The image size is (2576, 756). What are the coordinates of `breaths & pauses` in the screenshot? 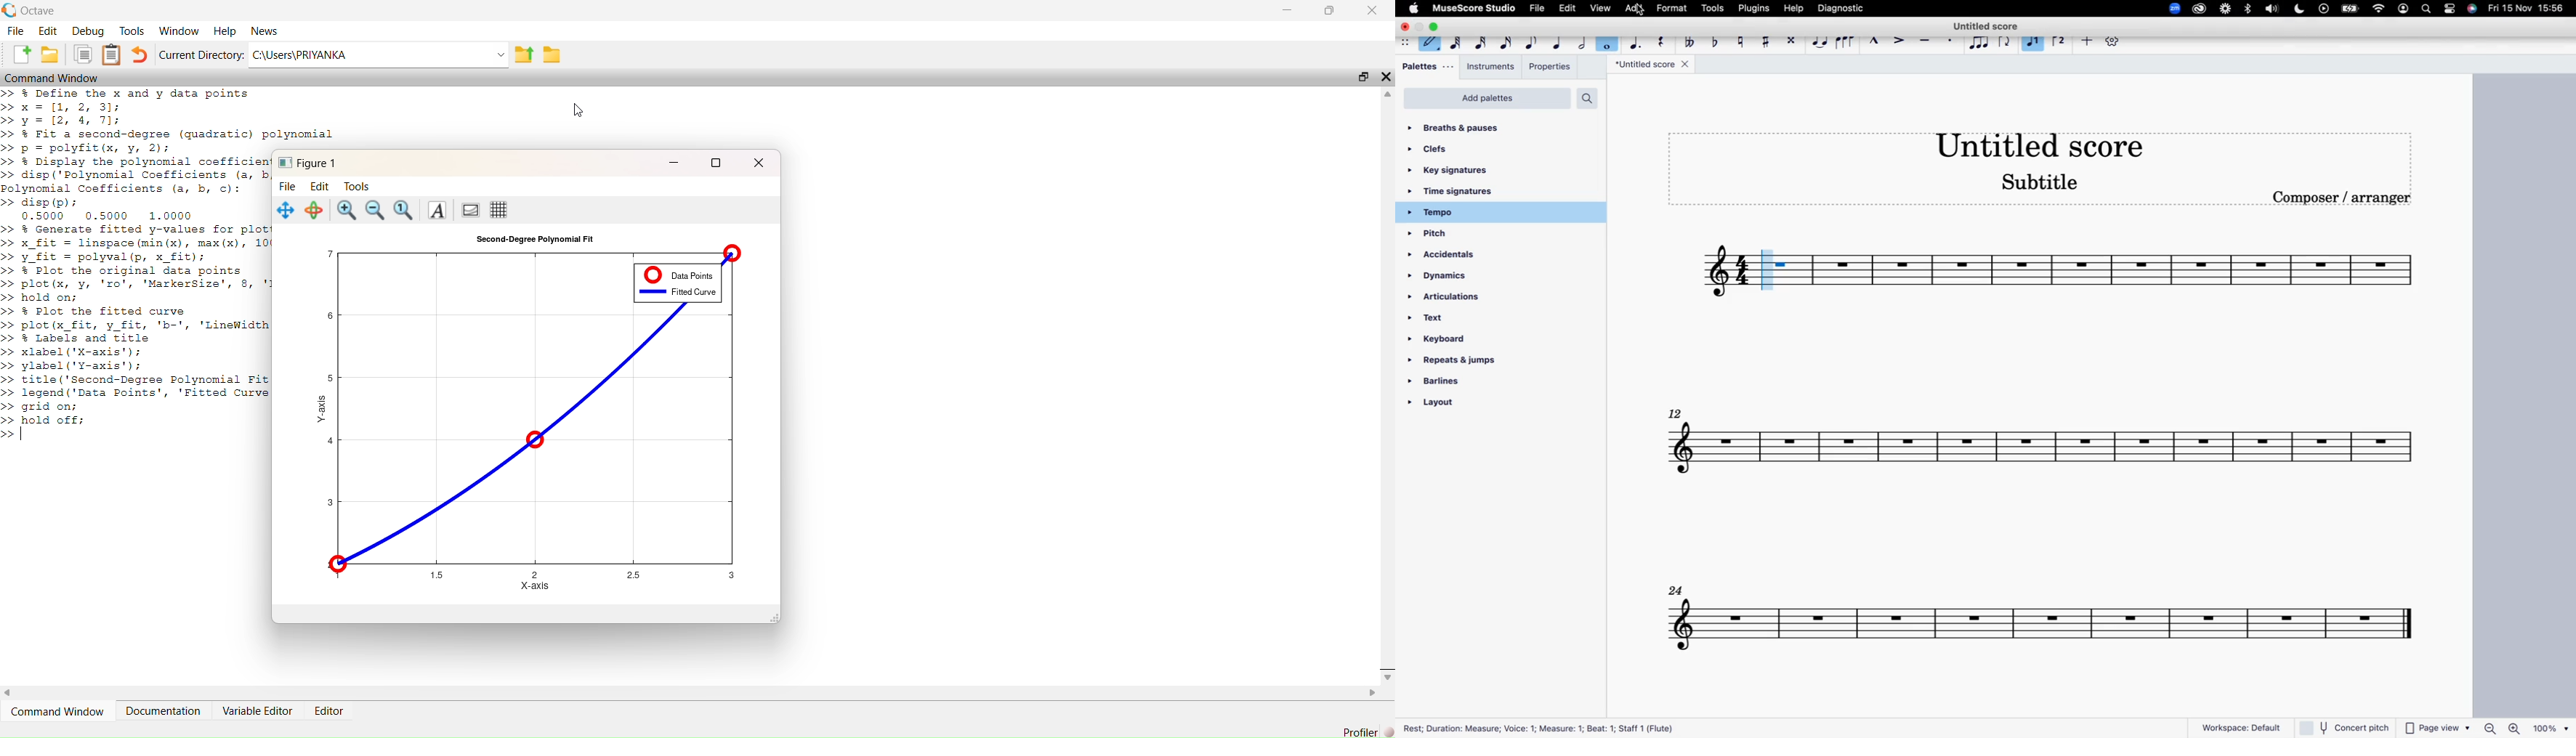 It's located at (1480, 127).